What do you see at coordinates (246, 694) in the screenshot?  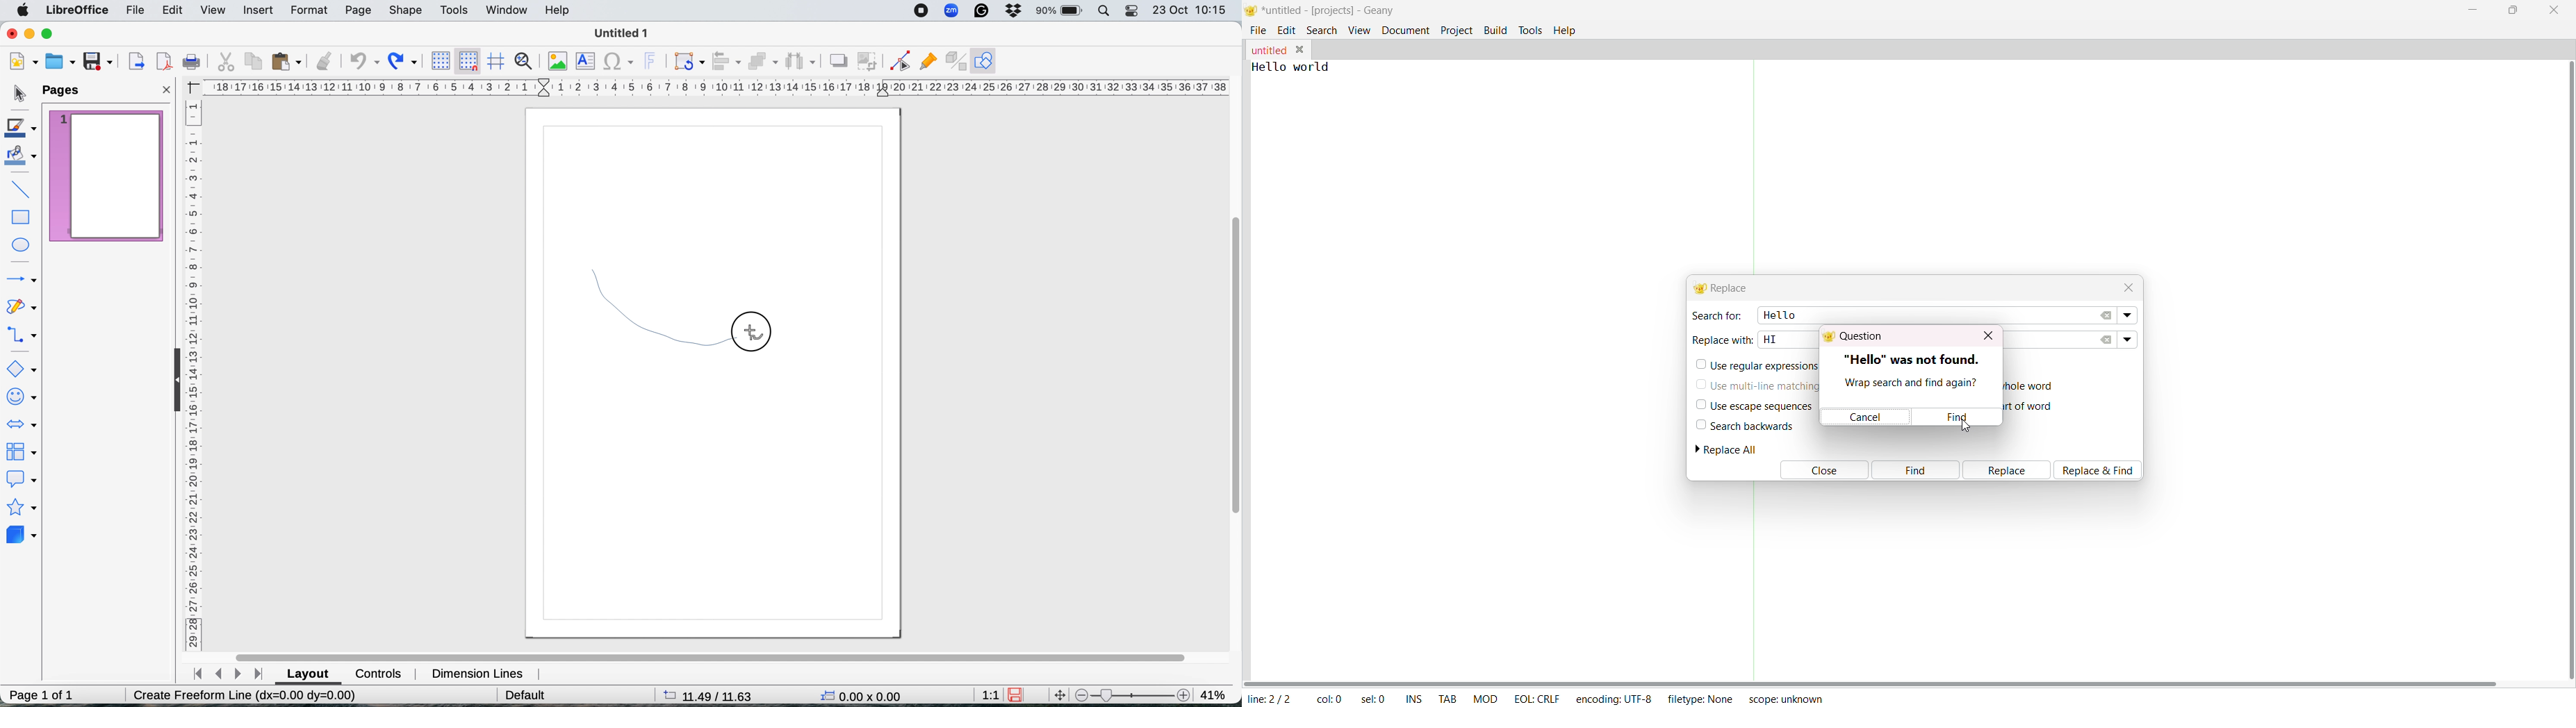 I see `Create Freeform Line (dx=0.00 dy=0.00)` at bounding box center [246, 694].